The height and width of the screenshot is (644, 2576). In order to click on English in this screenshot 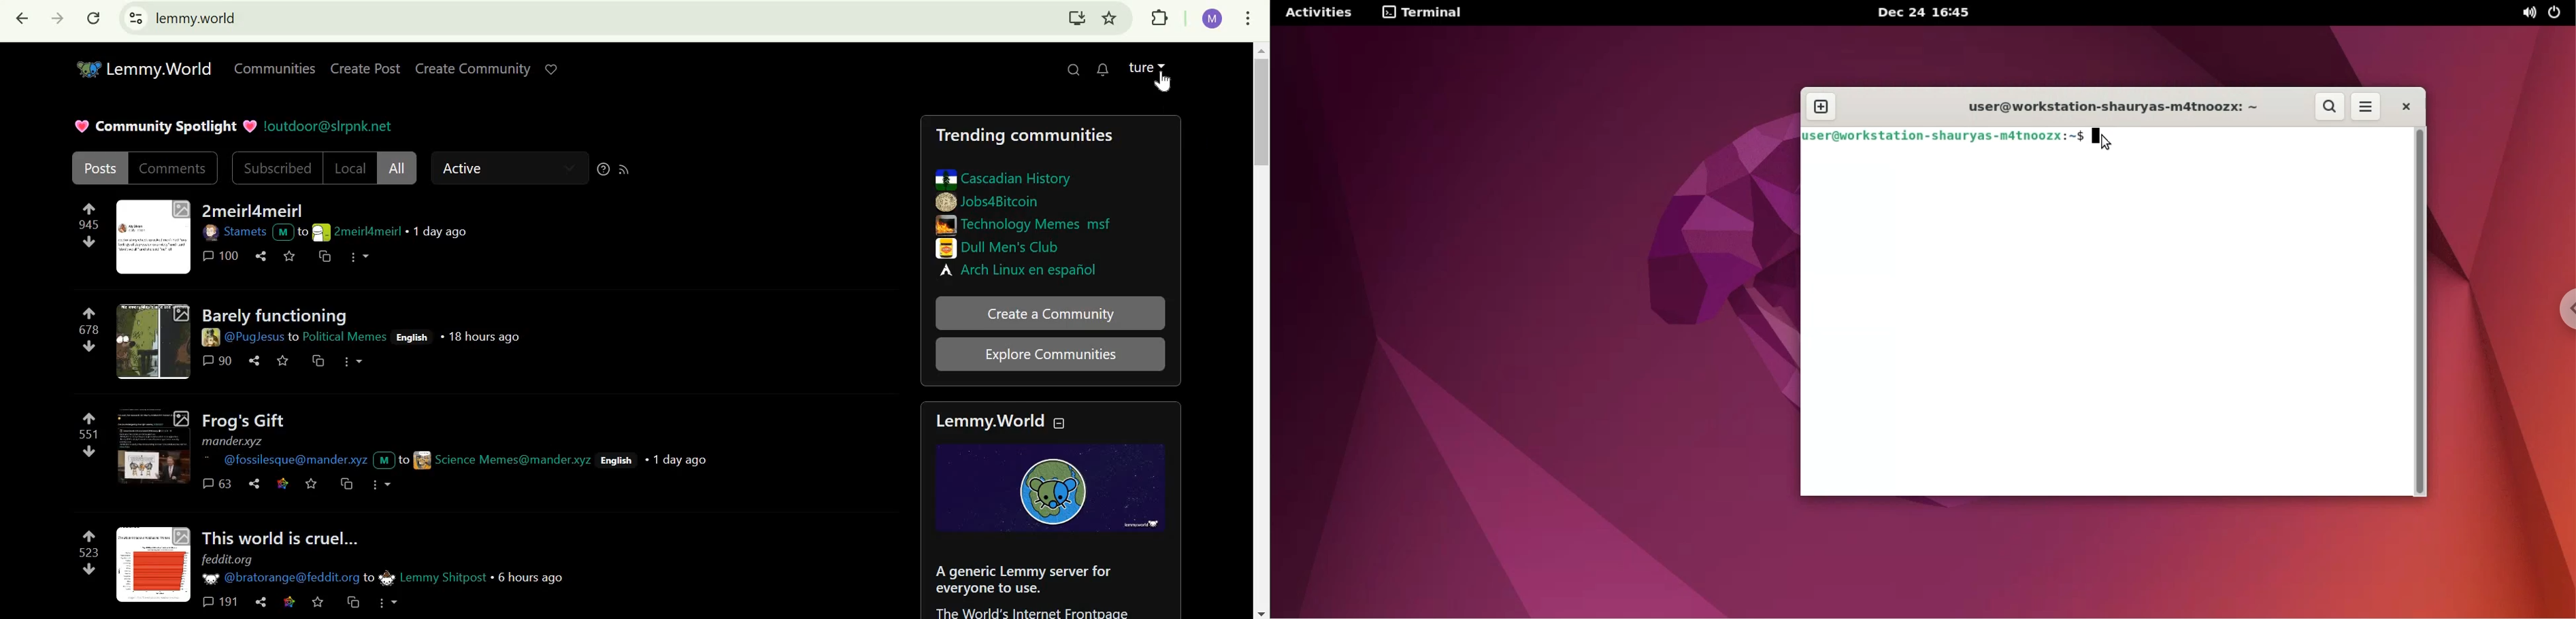, I will do `click(413, 337)`.